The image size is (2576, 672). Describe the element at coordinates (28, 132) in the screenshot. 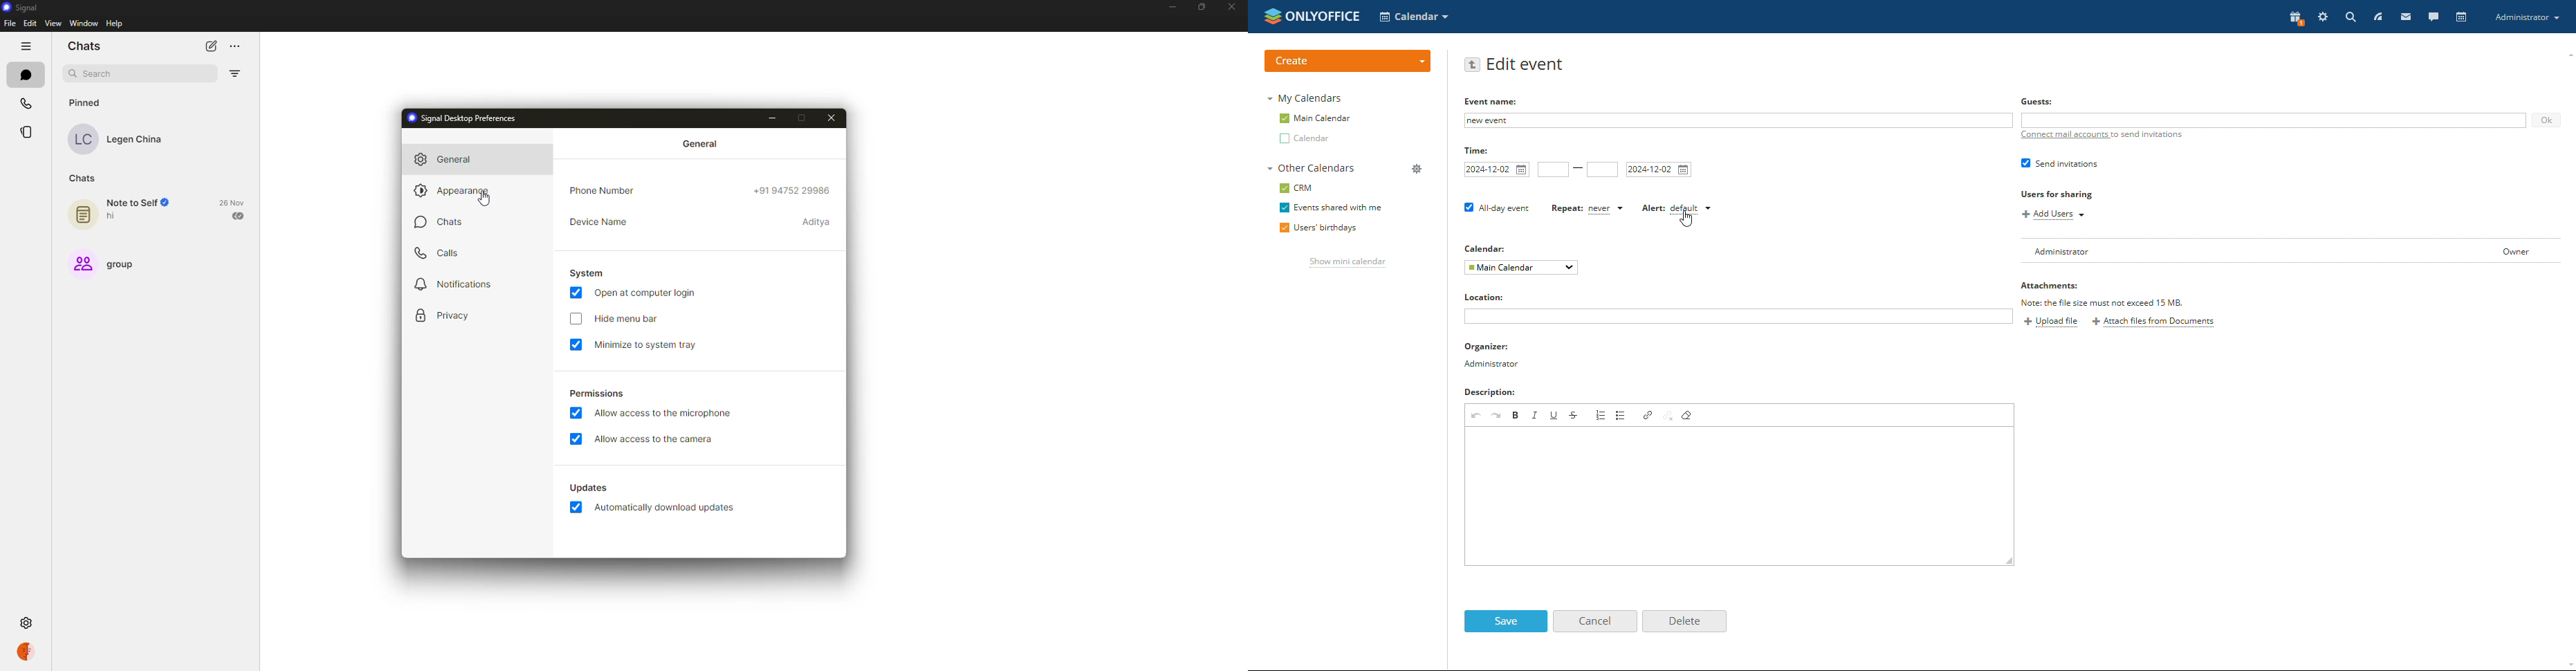

I see `stories` at that location.